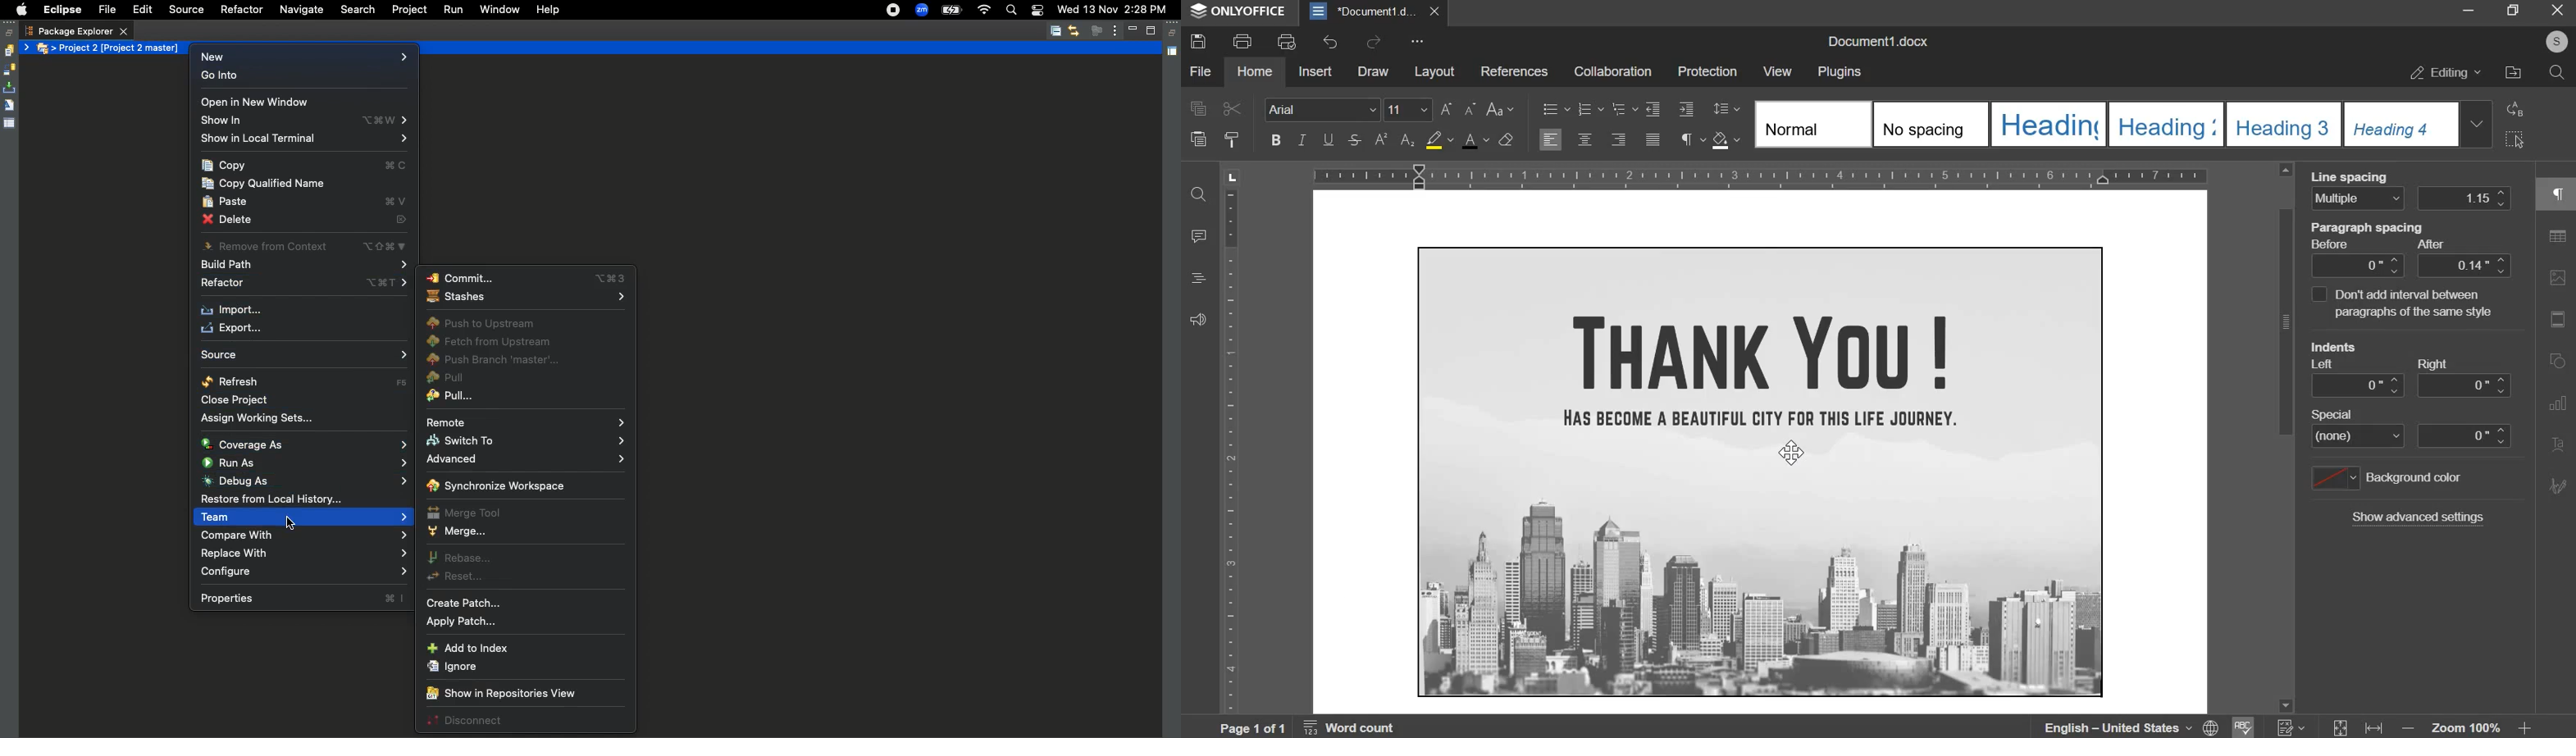 This screenshot has width=2576, height=756. What do you see at coordinates (1231, 109) in the screenshot?
I see `cut` at bounding box center [1231, 109].